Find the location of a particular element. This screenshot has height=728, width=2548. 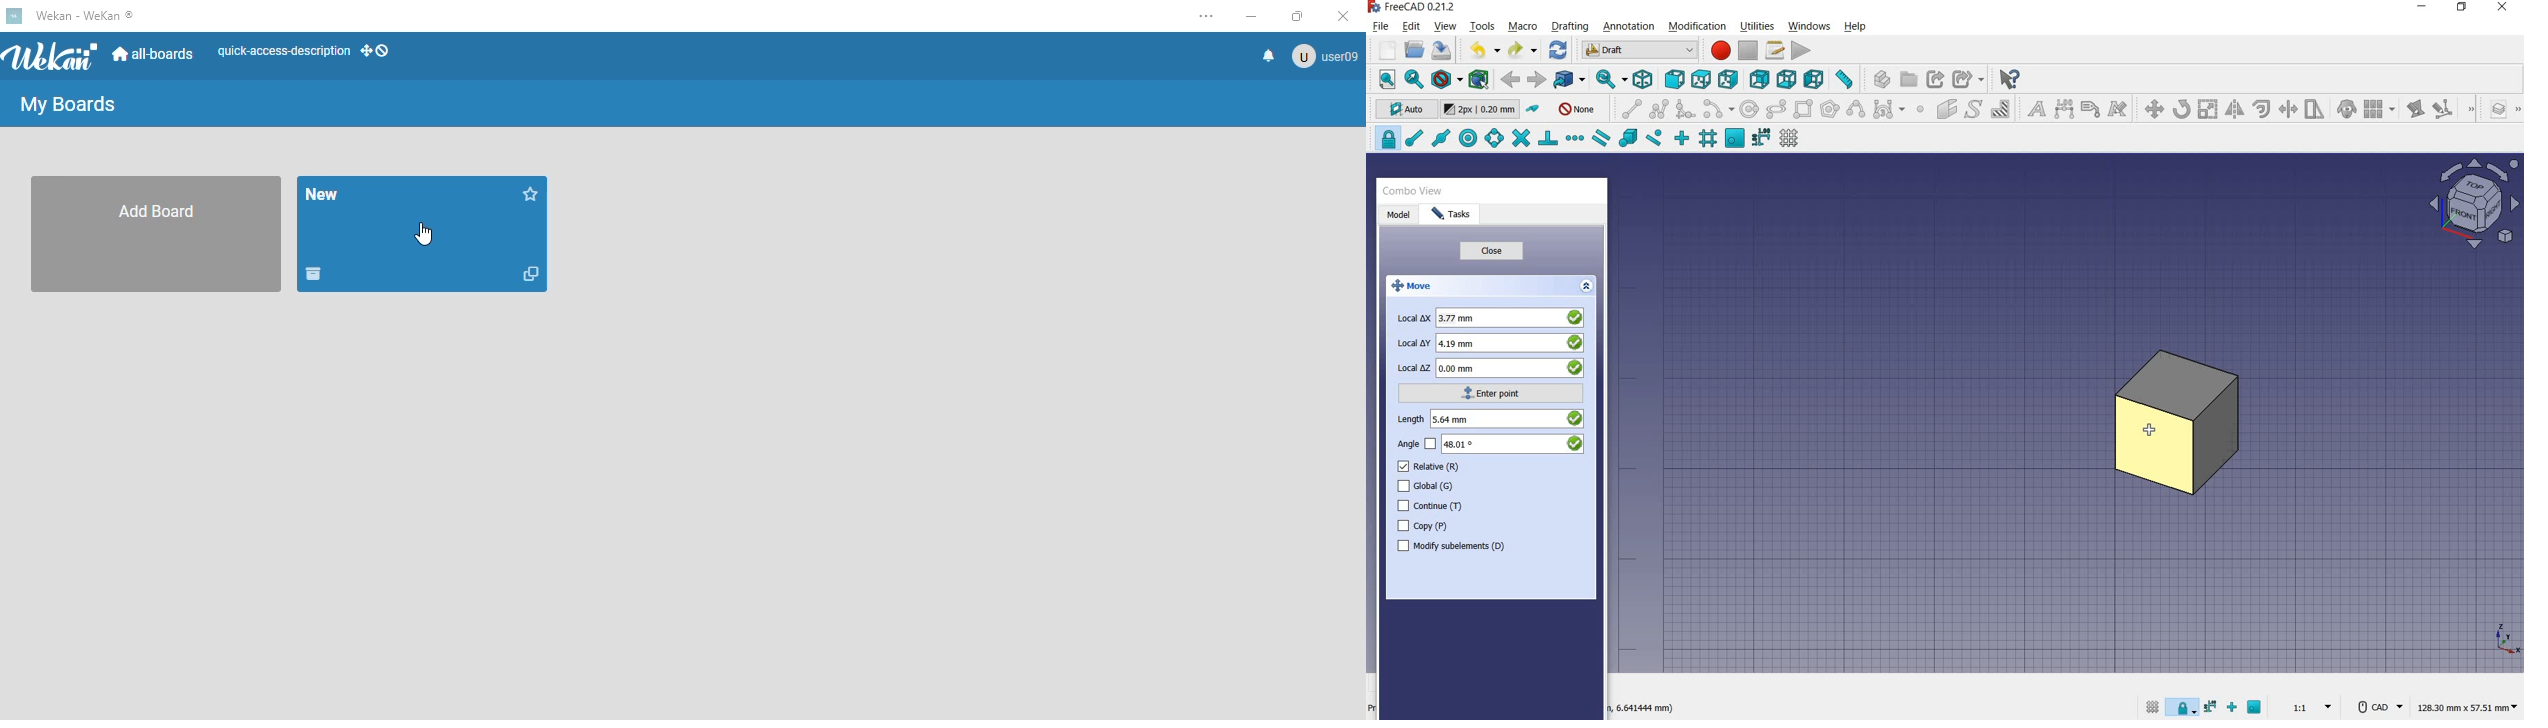

arc tools is located at coordinates (1718, 109).